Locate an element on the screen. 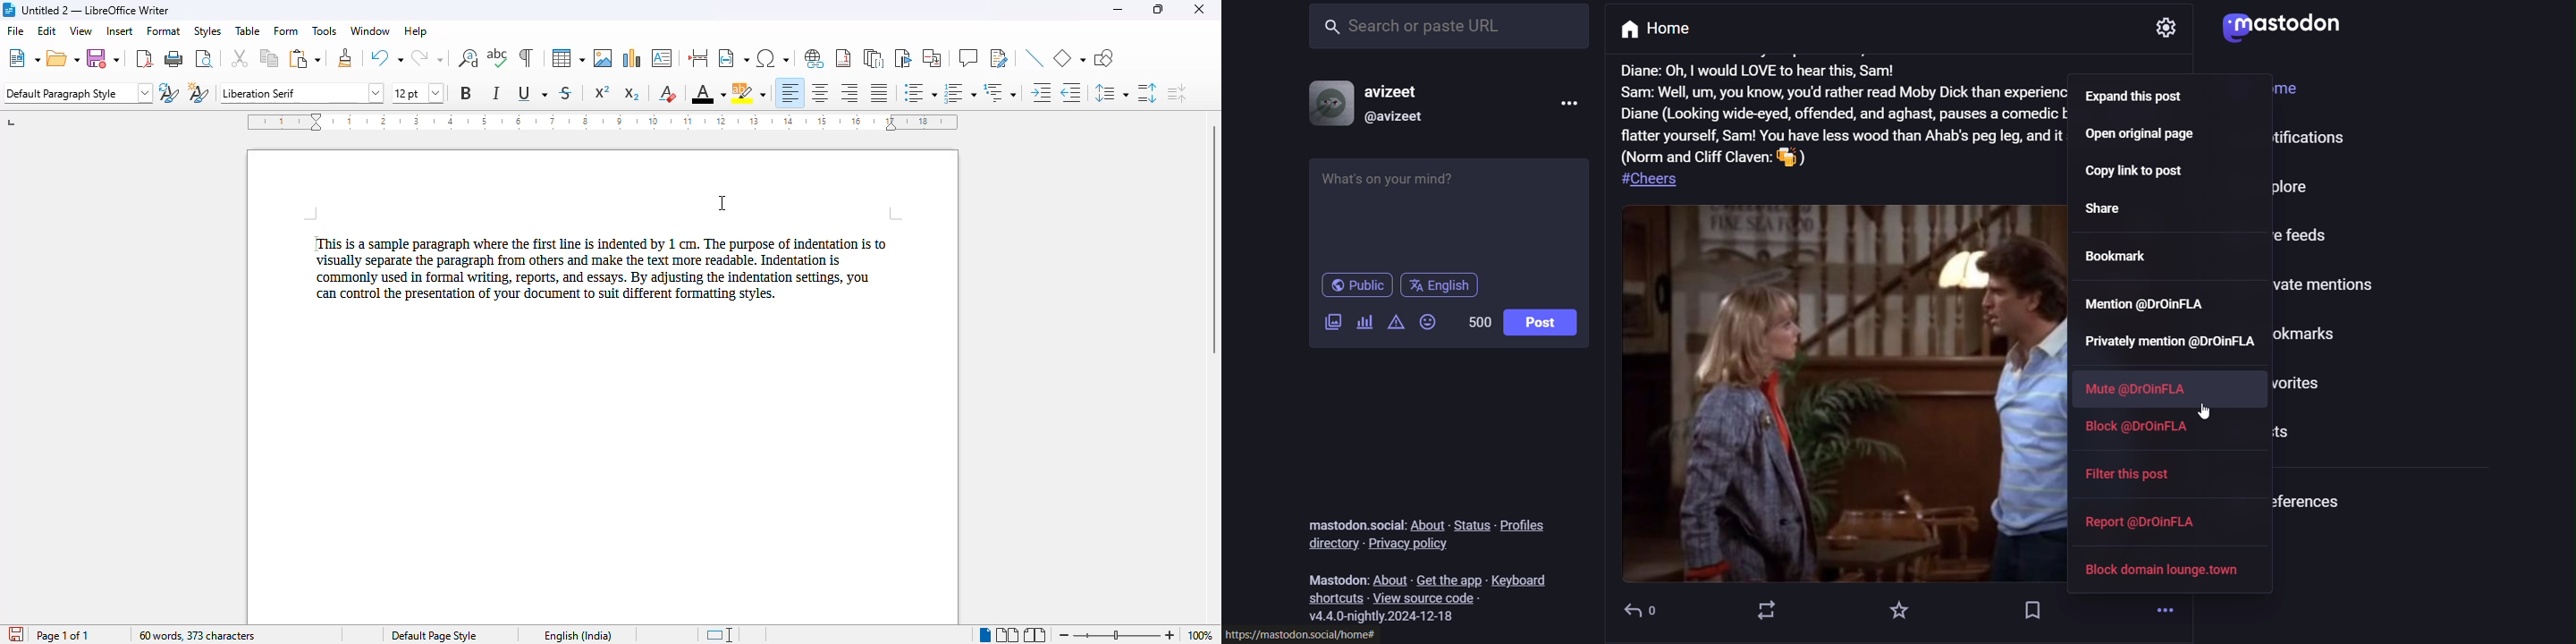 This screenshot has height=644, width=2576. format is located at coordinates (164, 30).